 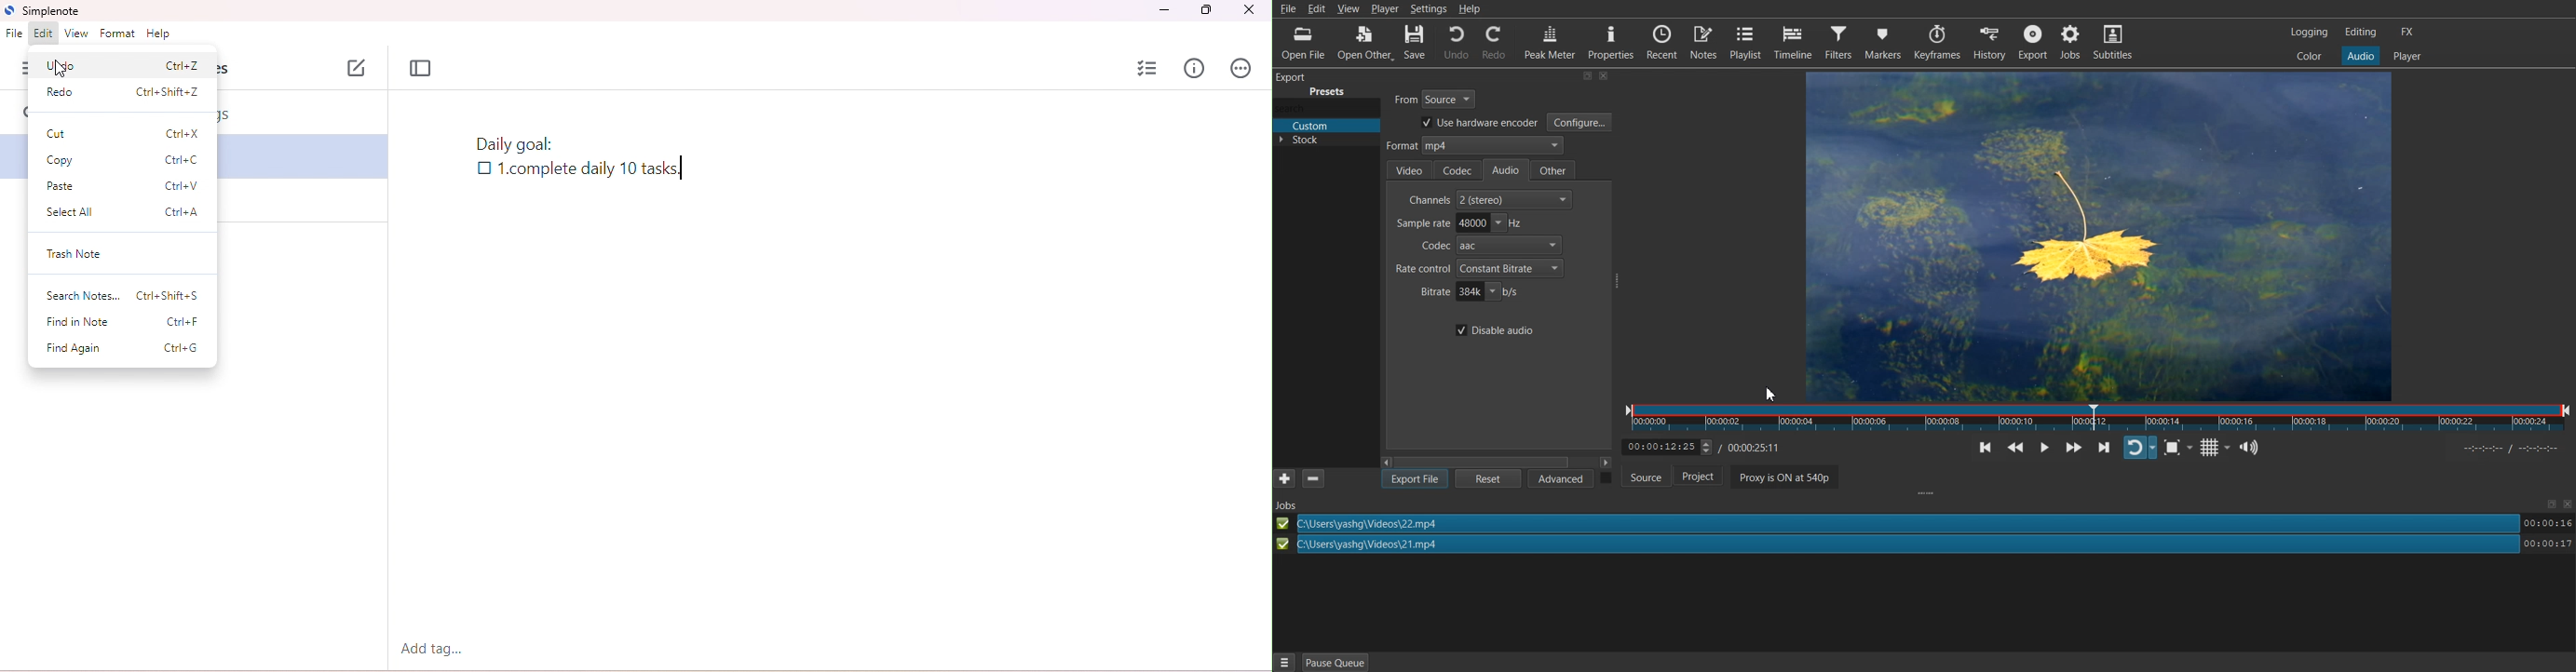 What do you see at coordinates (122, 132) in the screenshot?
I see `cut` at bounding box center [122, 132].